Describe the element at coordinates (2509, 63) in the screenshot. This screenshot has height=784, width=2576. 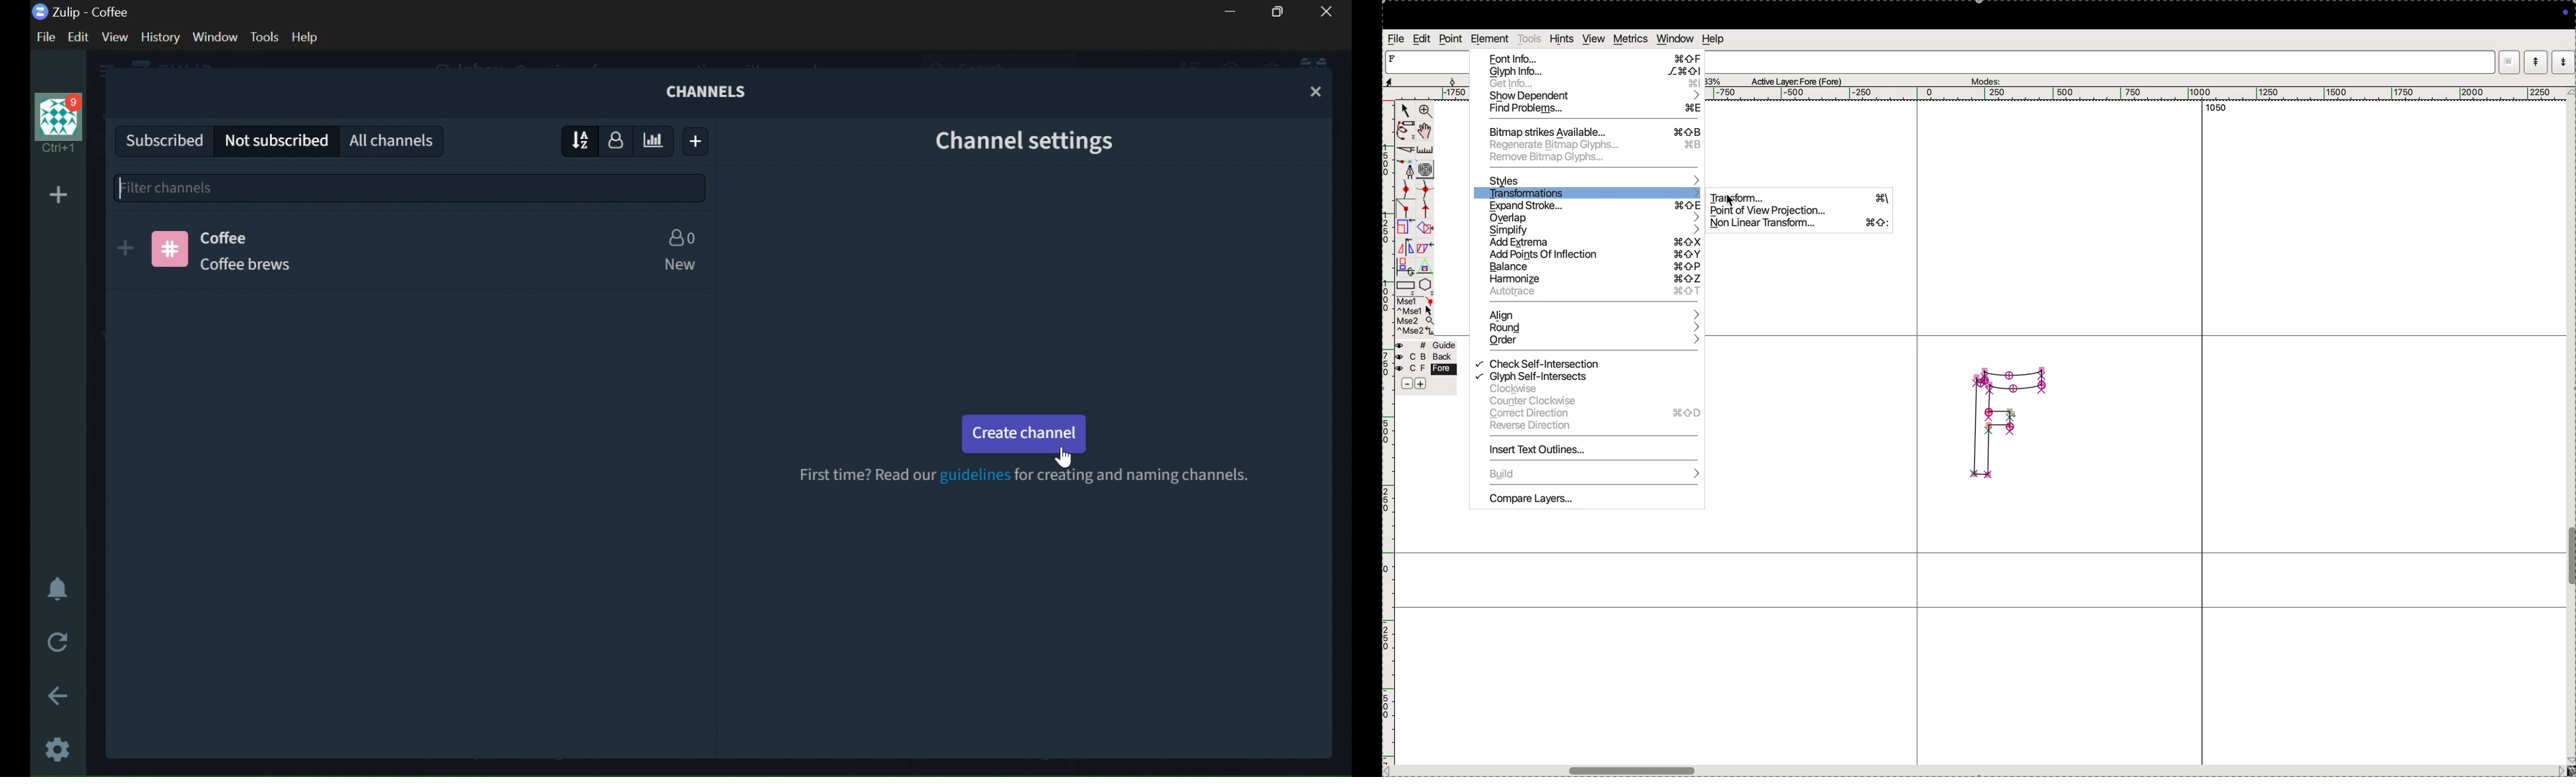
I see `window mode` at that location.